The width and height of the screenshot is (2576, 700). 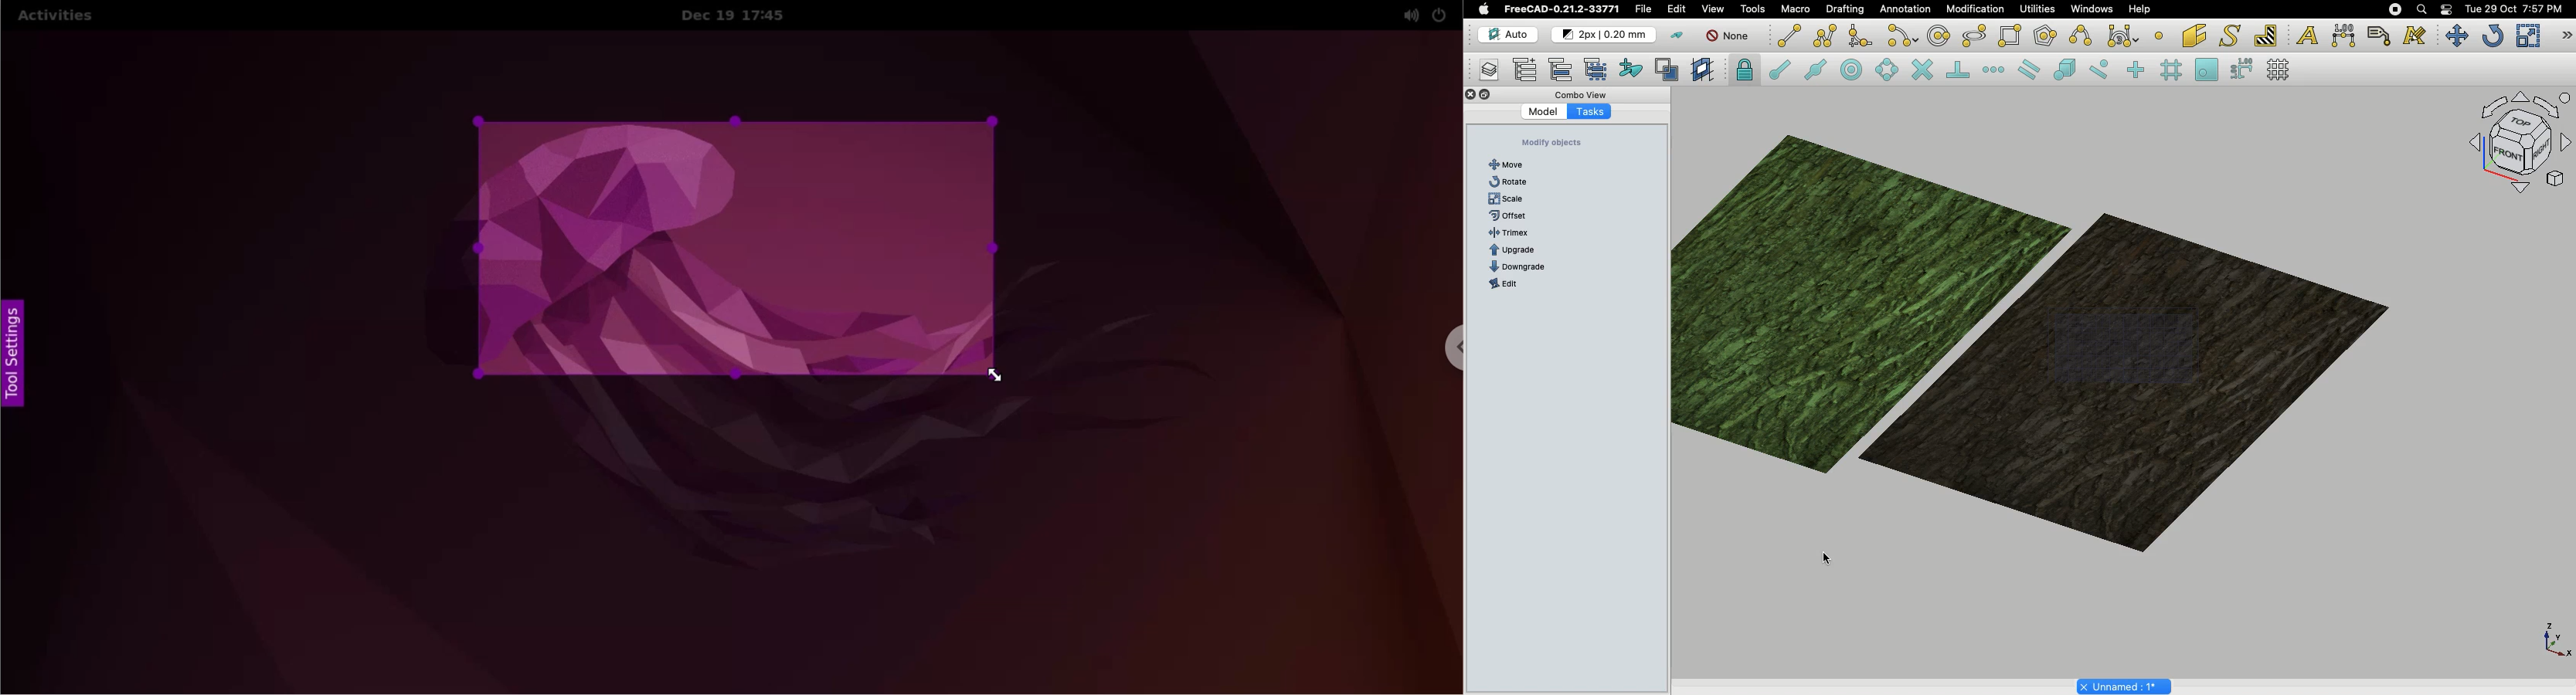 I want to click on Circle, so click(x=1939, y=38).